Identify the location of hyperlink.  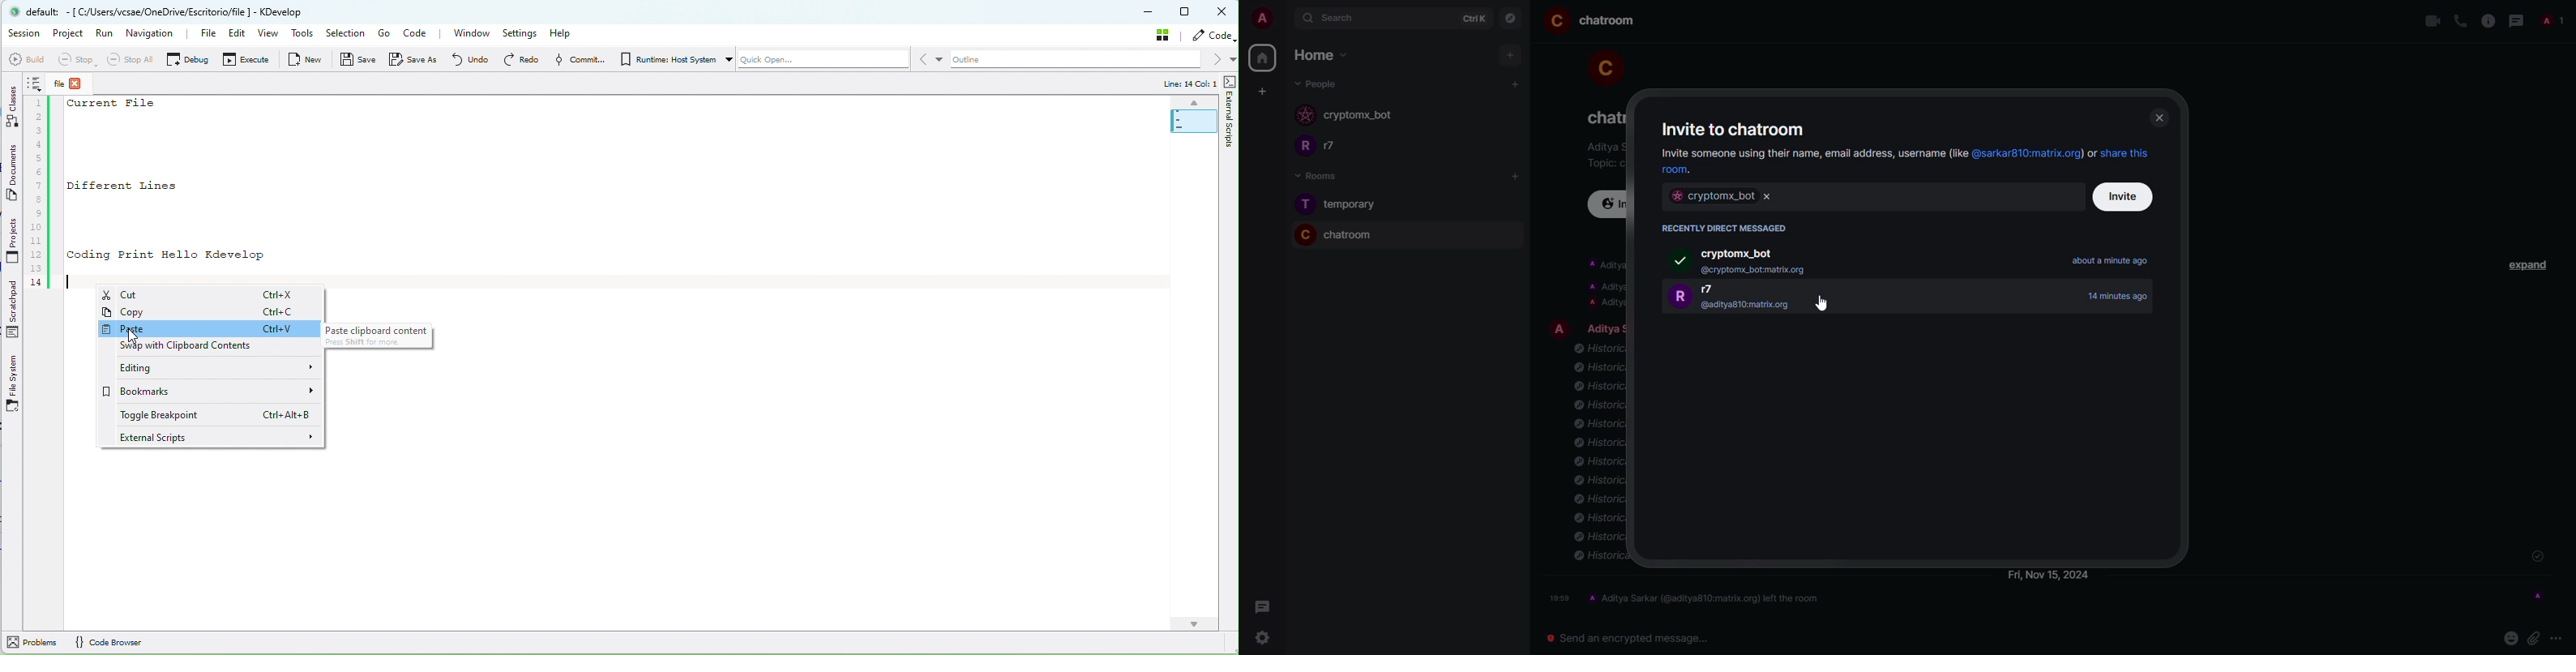
(1684, 171).